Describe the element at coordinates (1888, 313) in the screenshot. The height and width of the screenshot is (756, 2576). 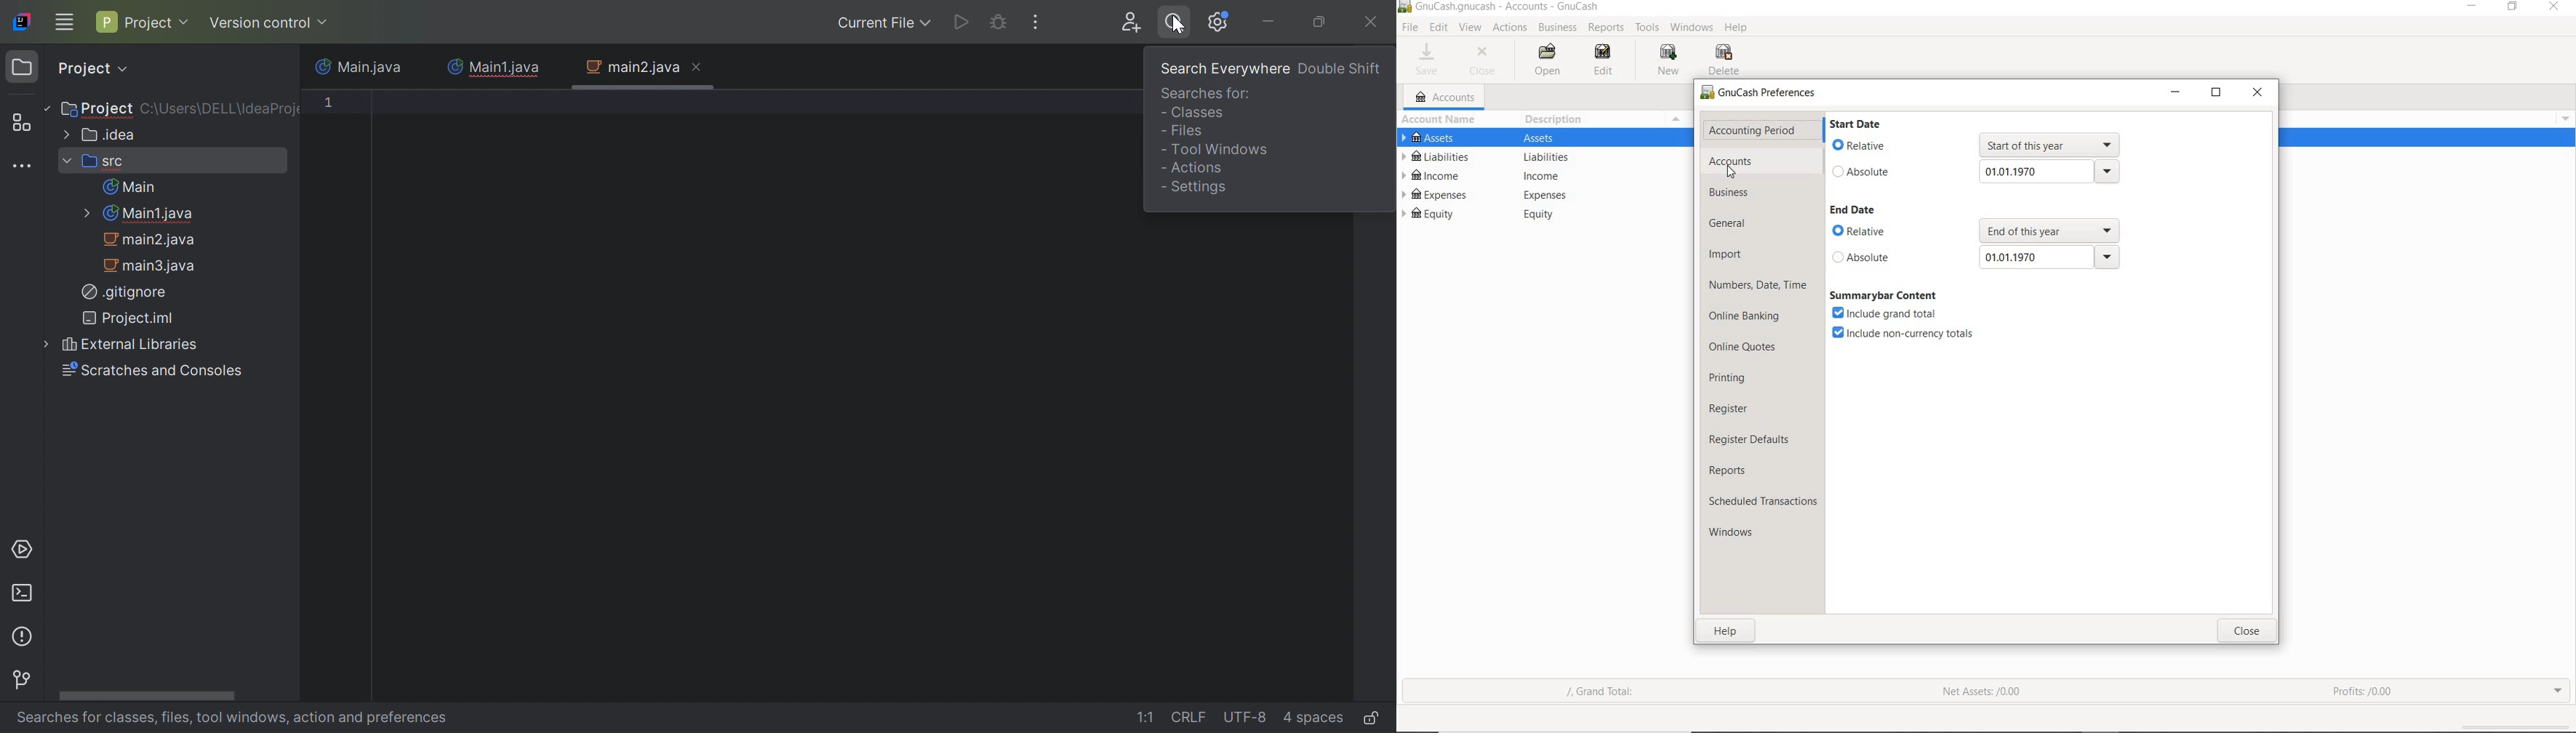
I see `include grand total` at that location.